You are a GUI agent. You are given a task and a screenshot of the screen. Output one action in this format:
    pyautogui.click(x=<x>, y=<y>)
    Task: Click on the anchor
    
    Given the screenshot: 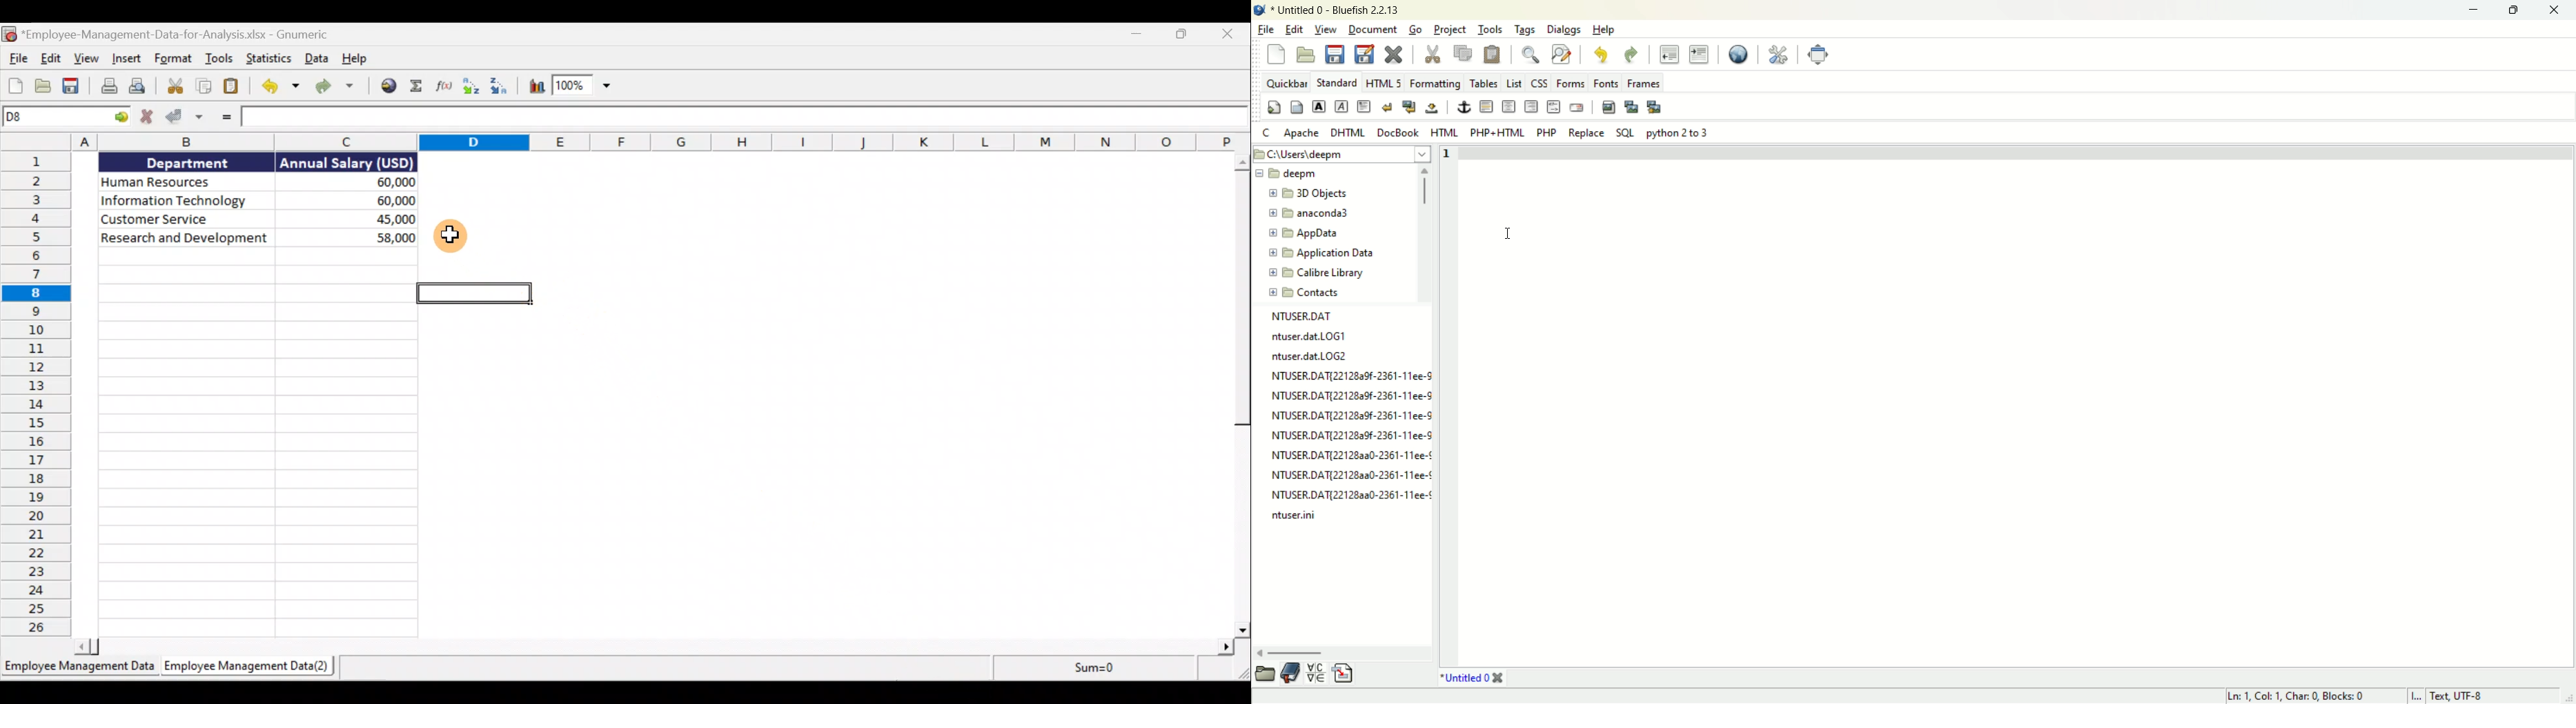 What is the action you would take?
    pyautogui.click(x=1464, y=106)
    